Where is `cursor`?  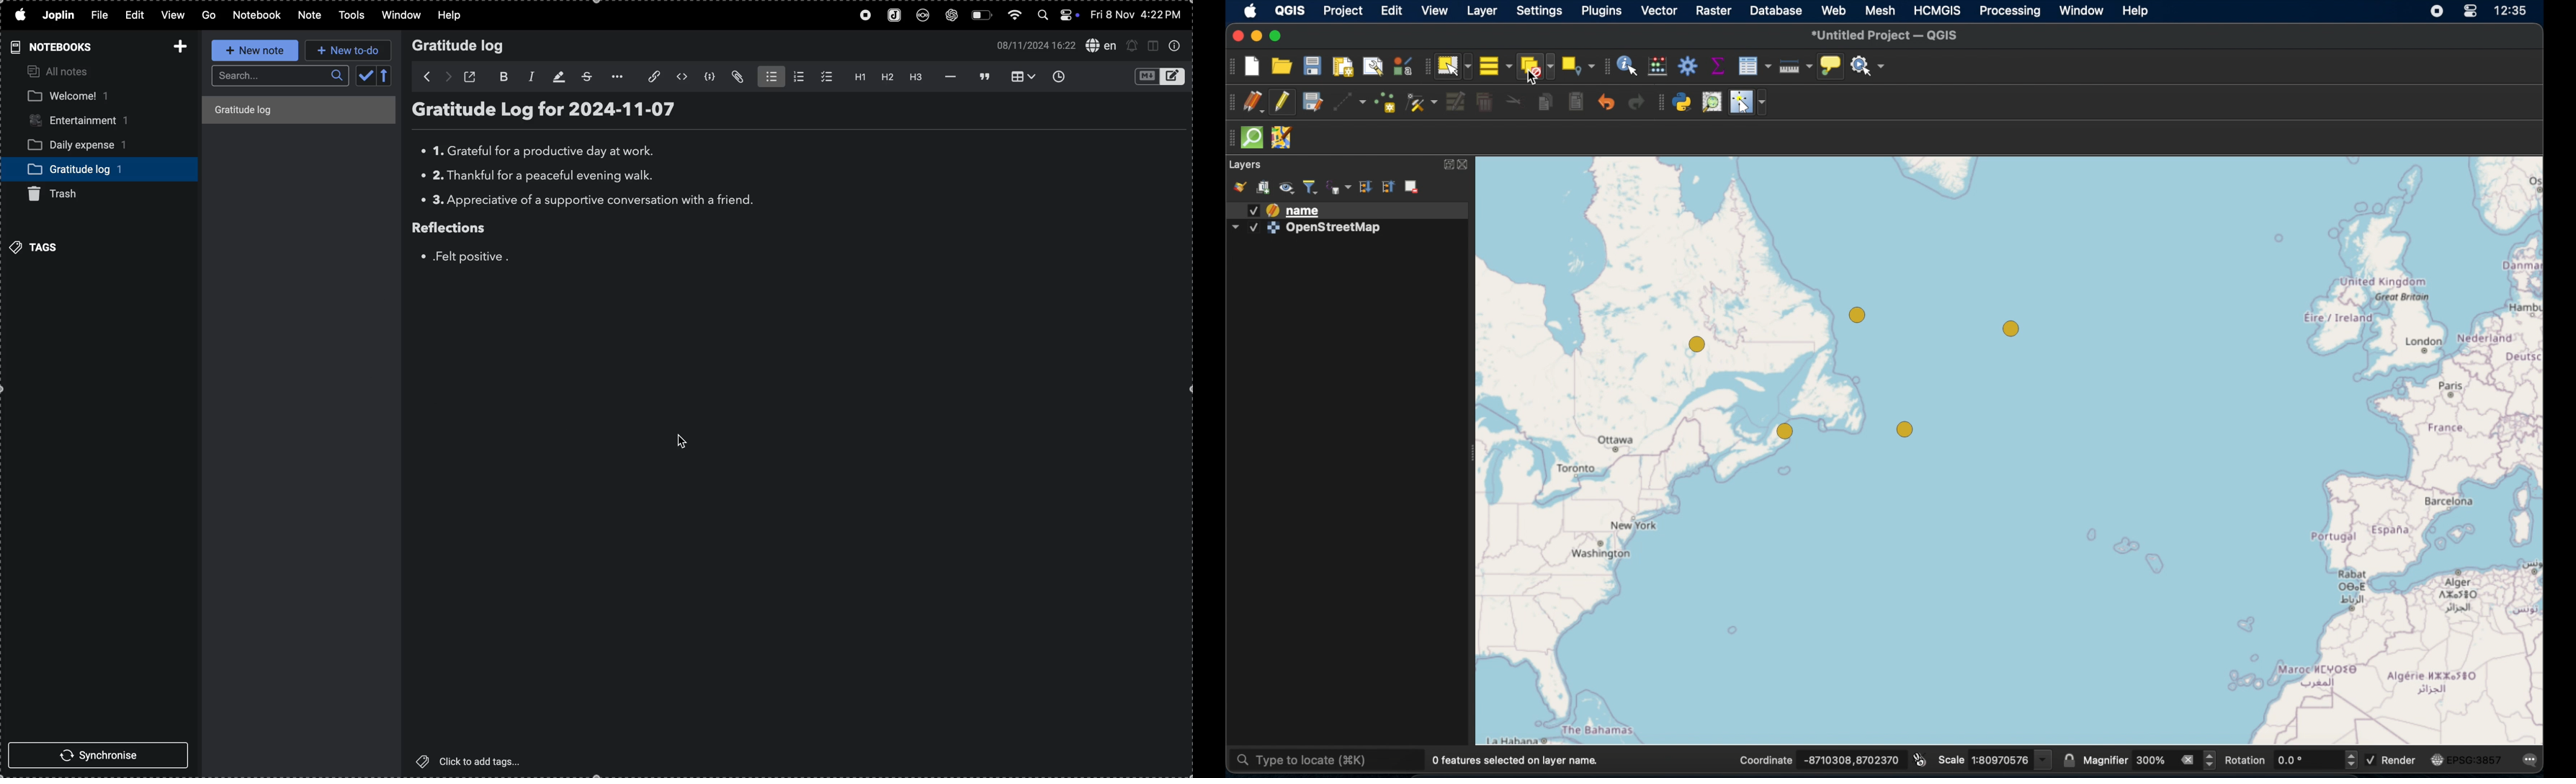
cursor is located at coordinates (681, 440).